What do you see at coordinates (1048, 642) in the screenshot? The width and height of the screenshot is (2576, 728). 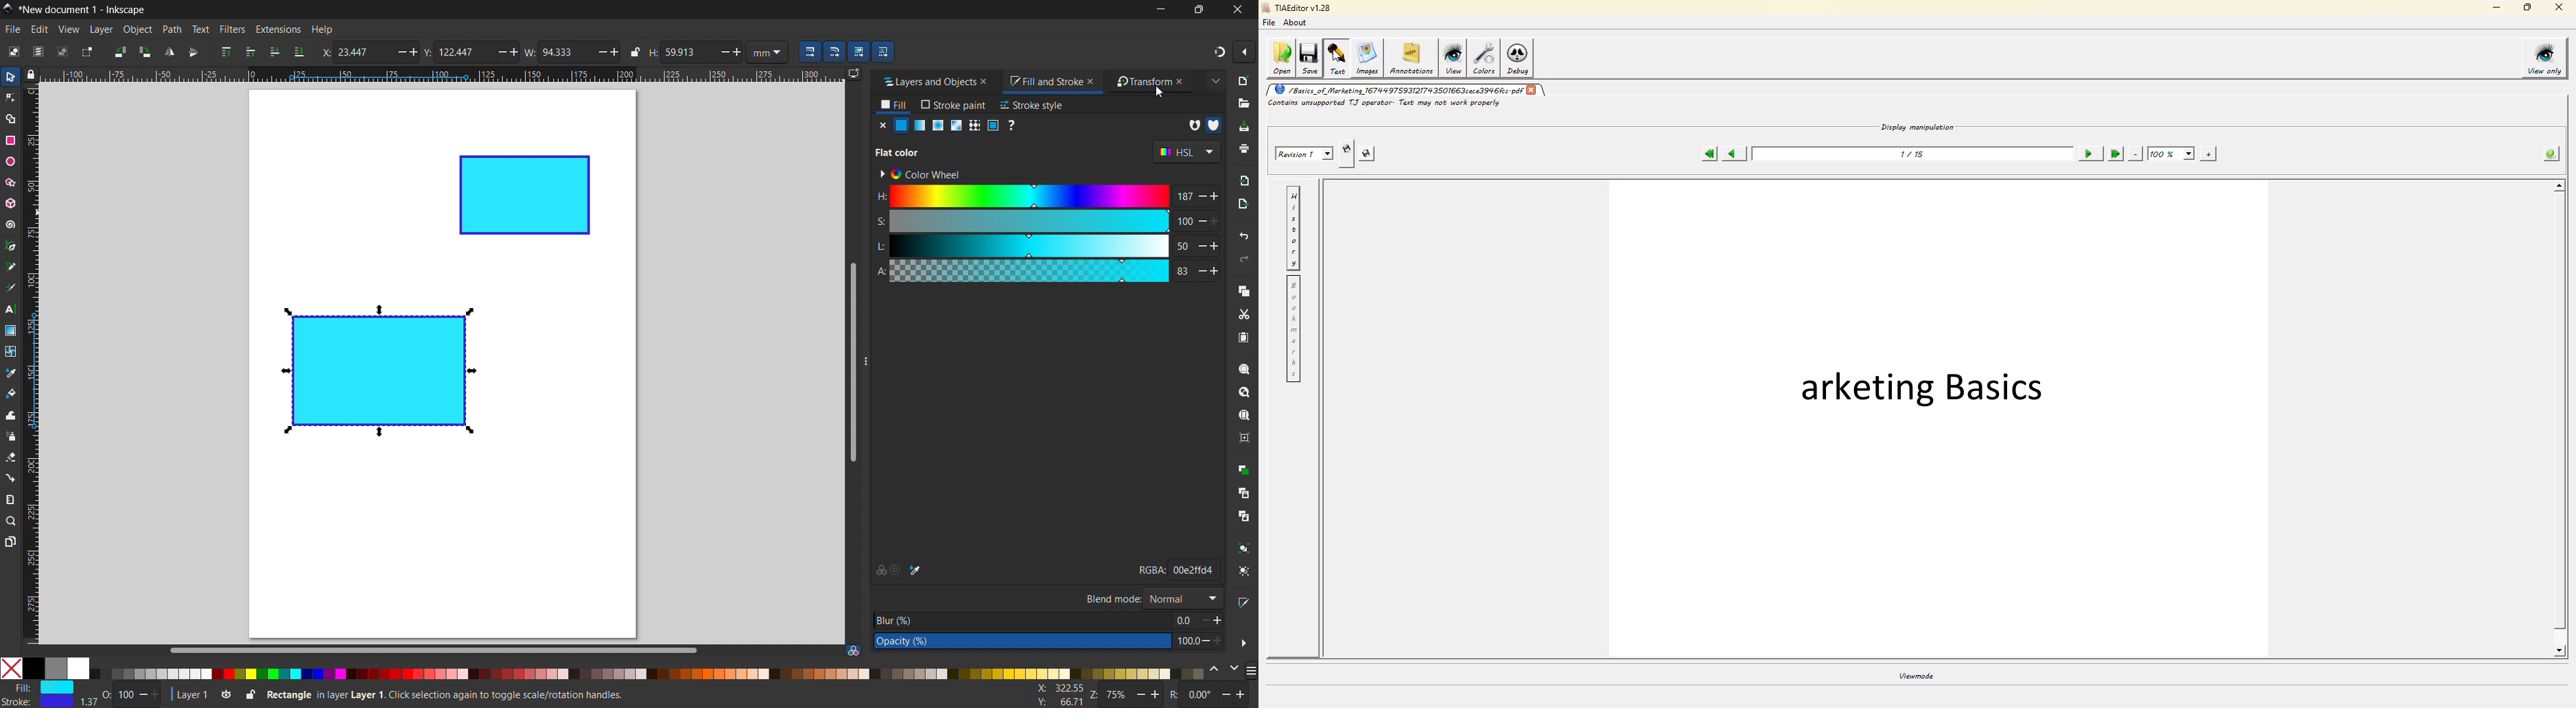 I see `opacity(%): 100` at bounding box center [1048, 642].